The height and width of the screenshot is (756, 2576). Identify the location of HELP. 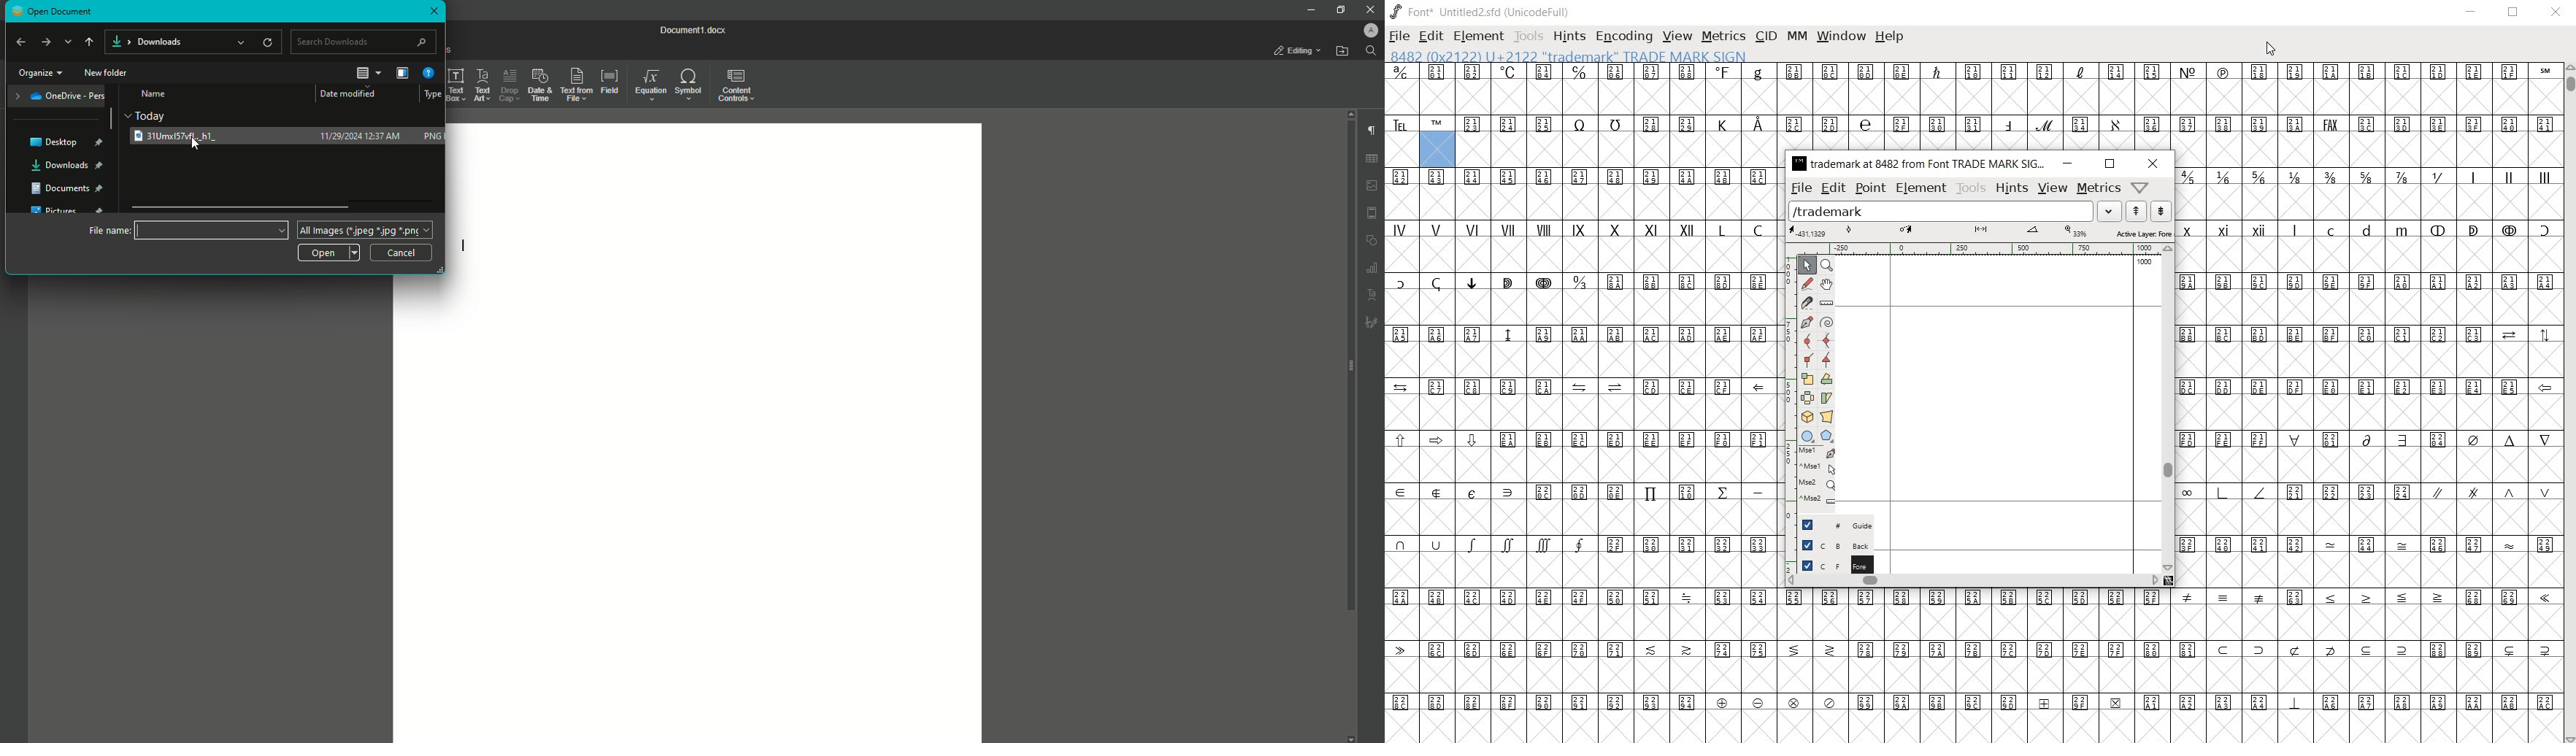
(1890, 38).